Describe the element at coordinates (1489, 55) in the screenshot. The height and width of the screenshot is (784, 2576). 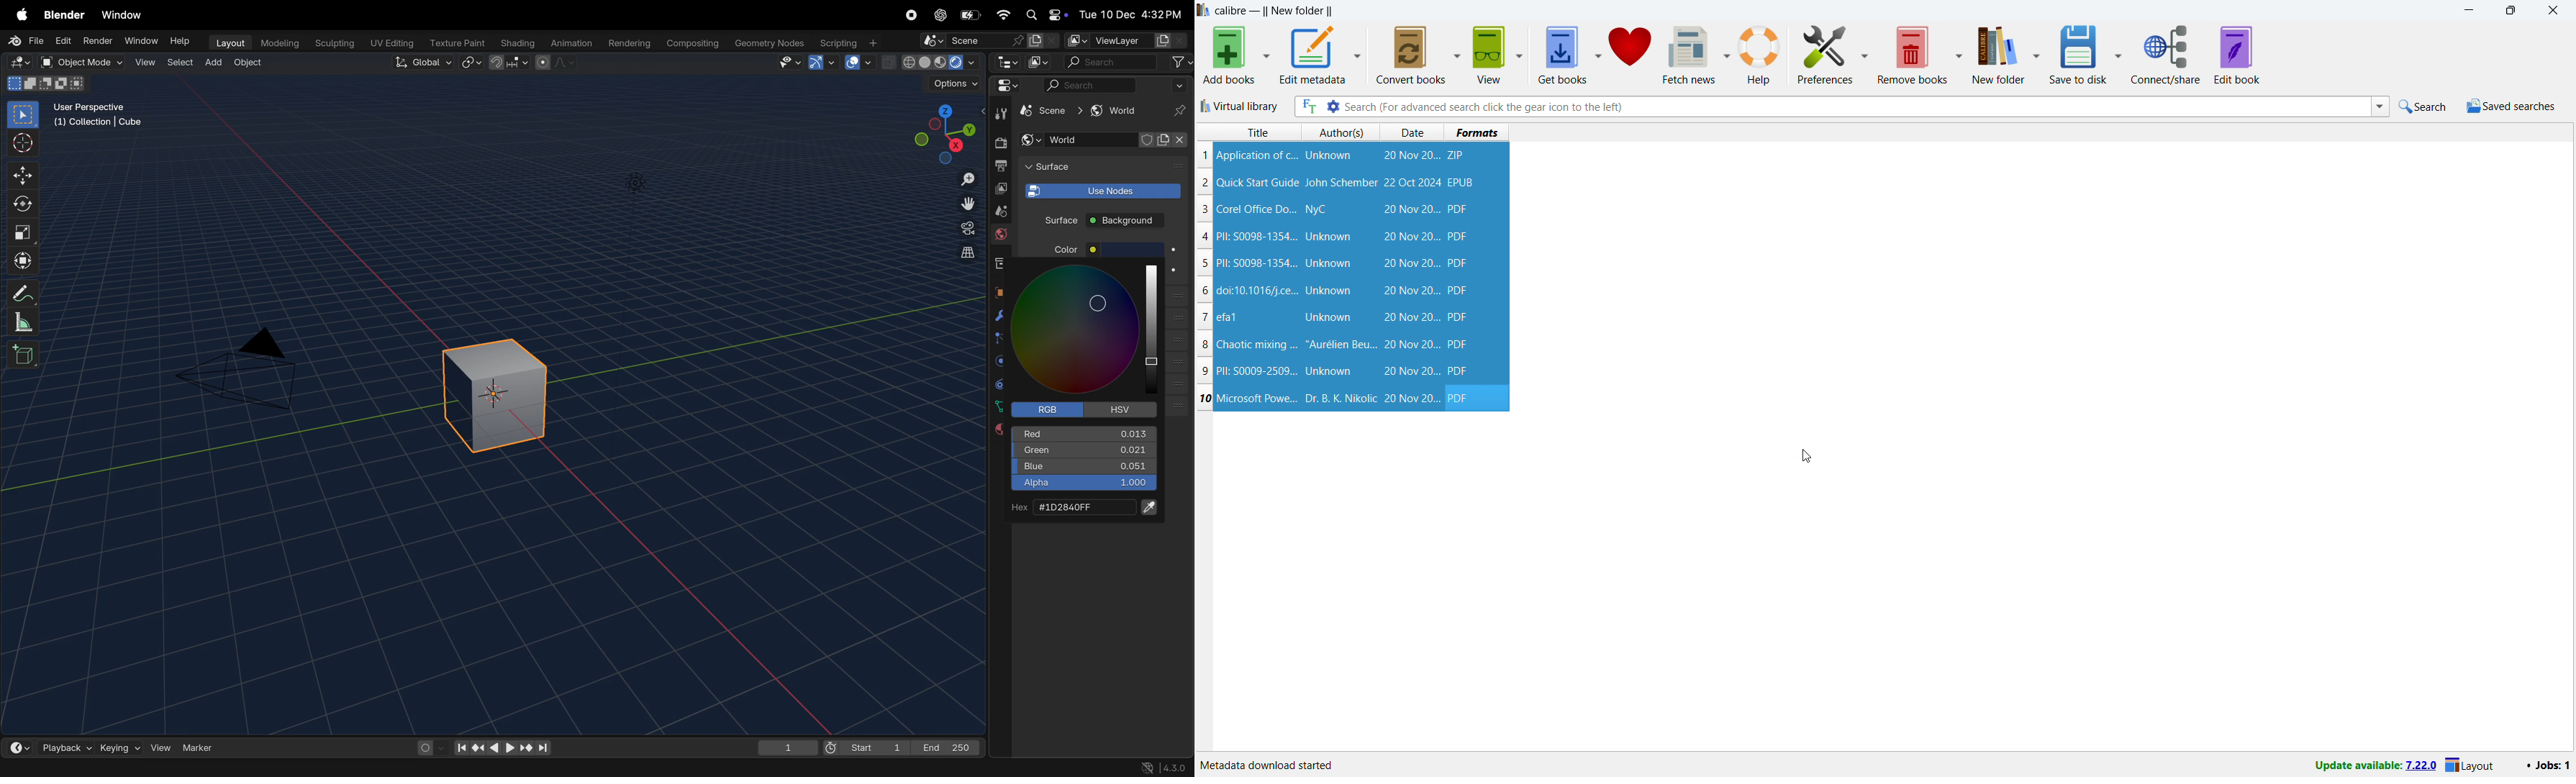
I see `view` at that location.